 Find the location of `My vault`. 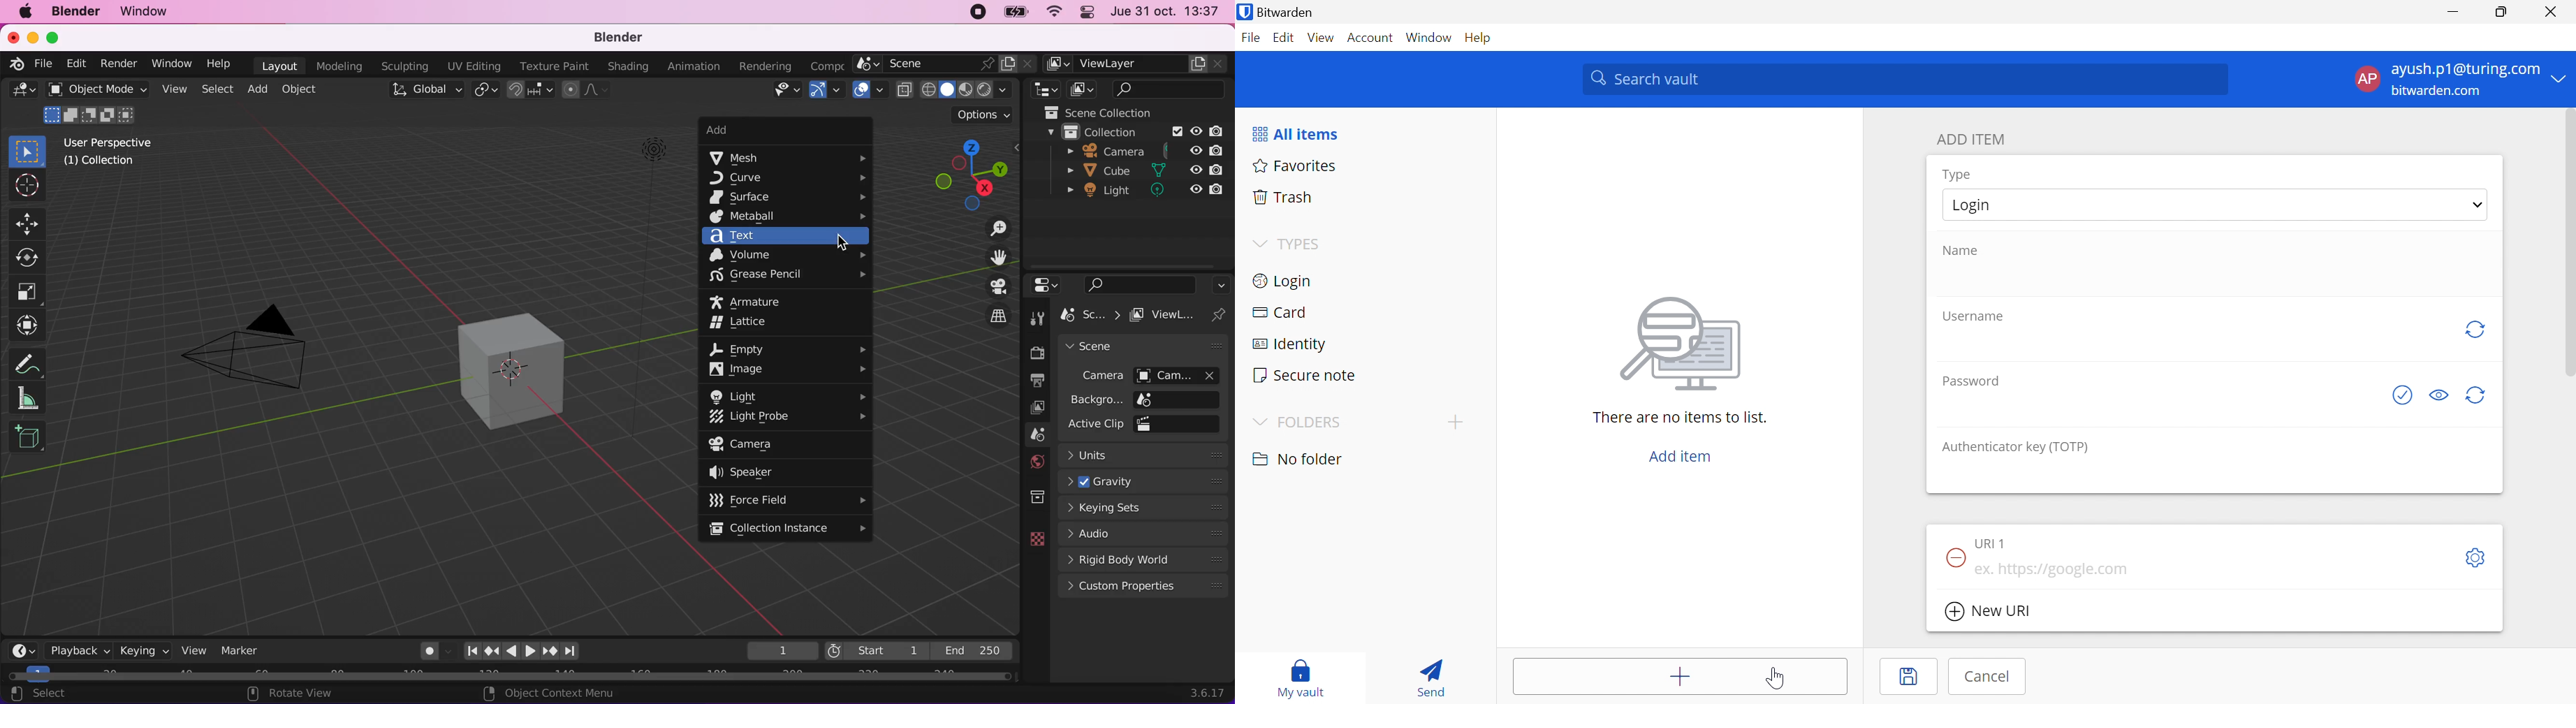

My vault is located at coordinates (1299, 675).